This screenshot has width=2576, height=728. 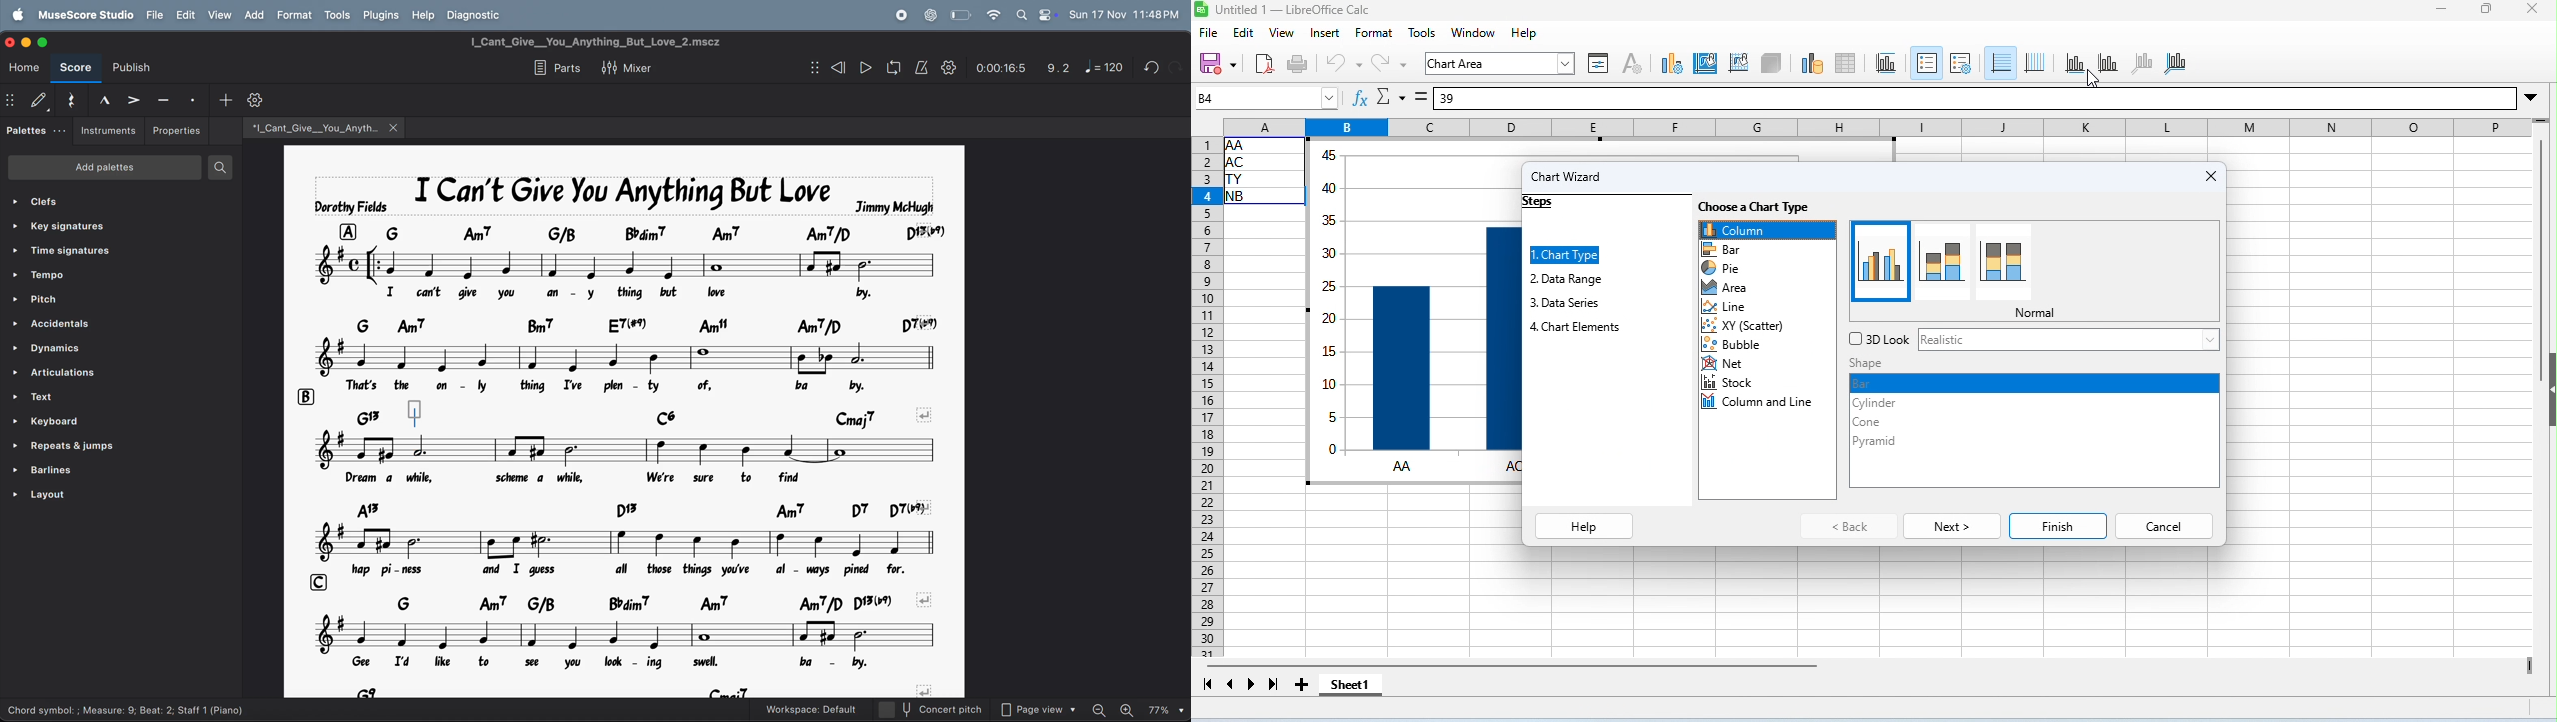 What do you see at coordinates (614, 418) in the screenshot?
I see `chord symblols` at bounding box center [614, 418].